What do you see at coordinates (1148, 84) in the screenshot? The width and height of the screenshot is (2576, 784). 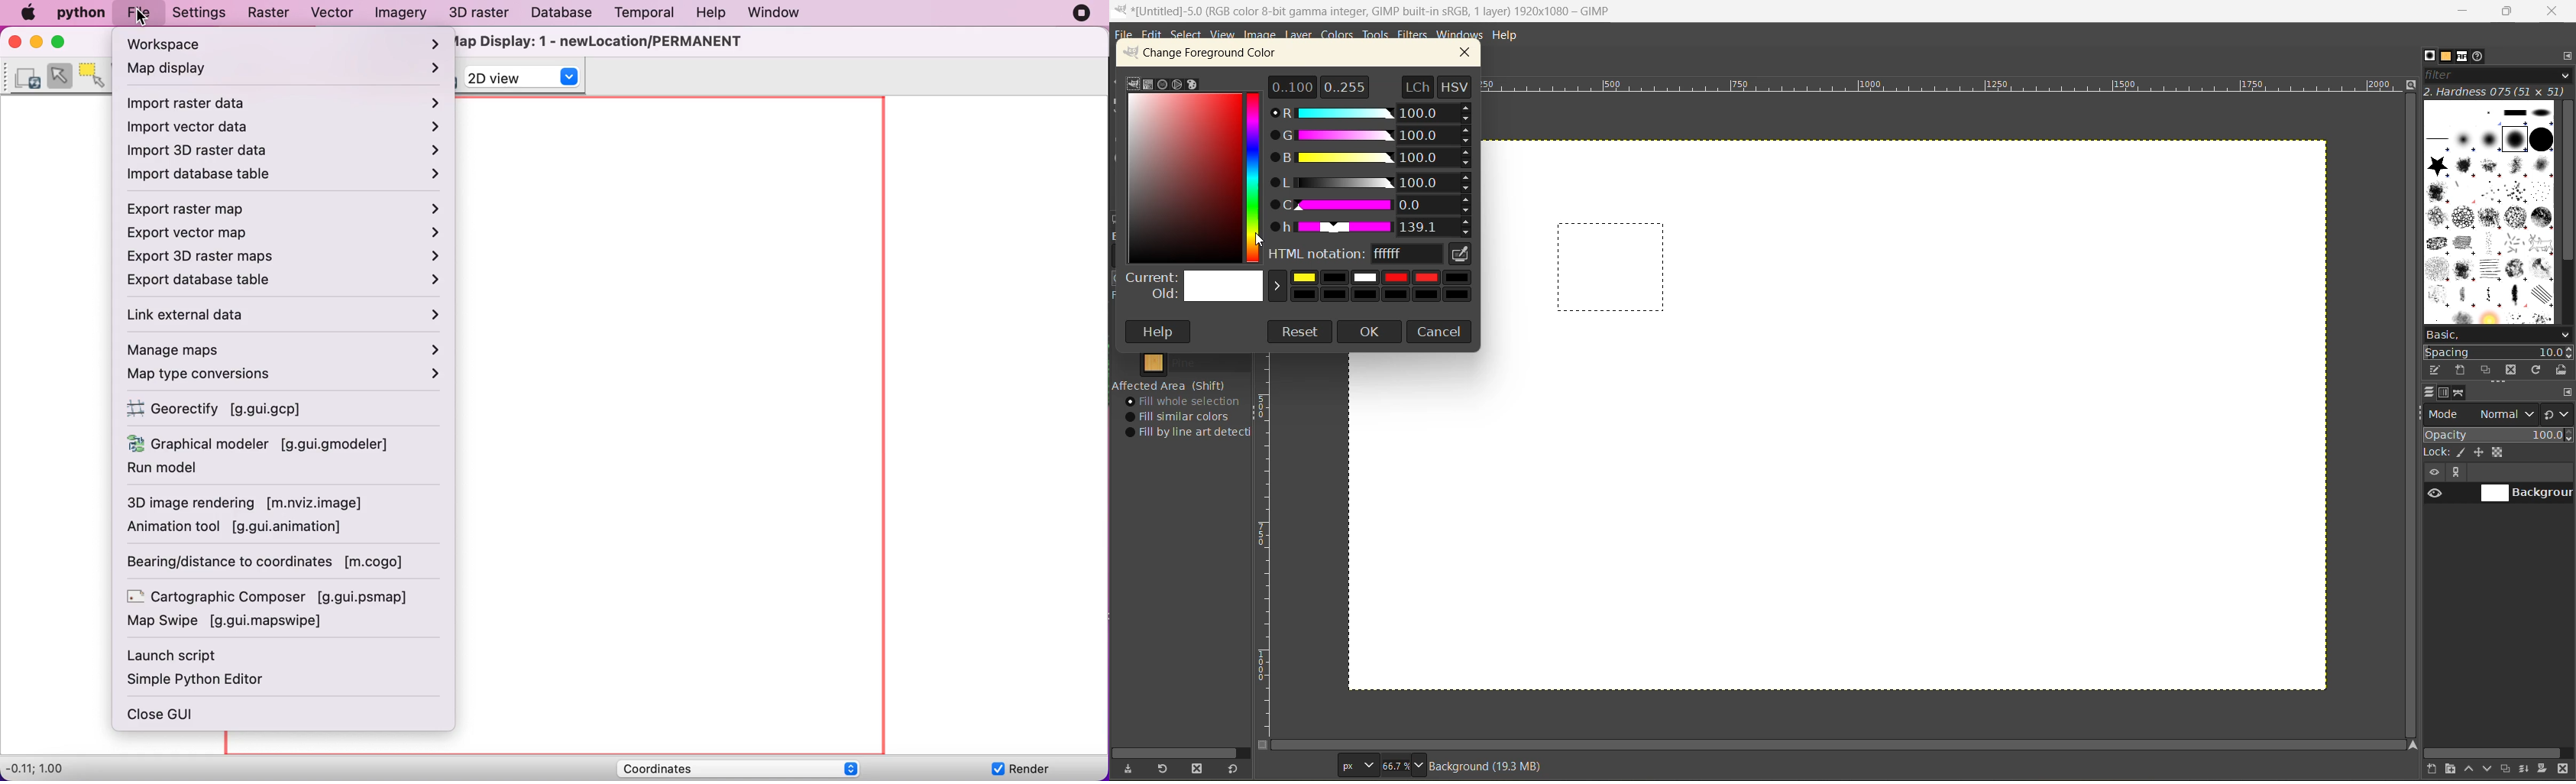 I see `cmyk` at bounding box center [1148, 84].